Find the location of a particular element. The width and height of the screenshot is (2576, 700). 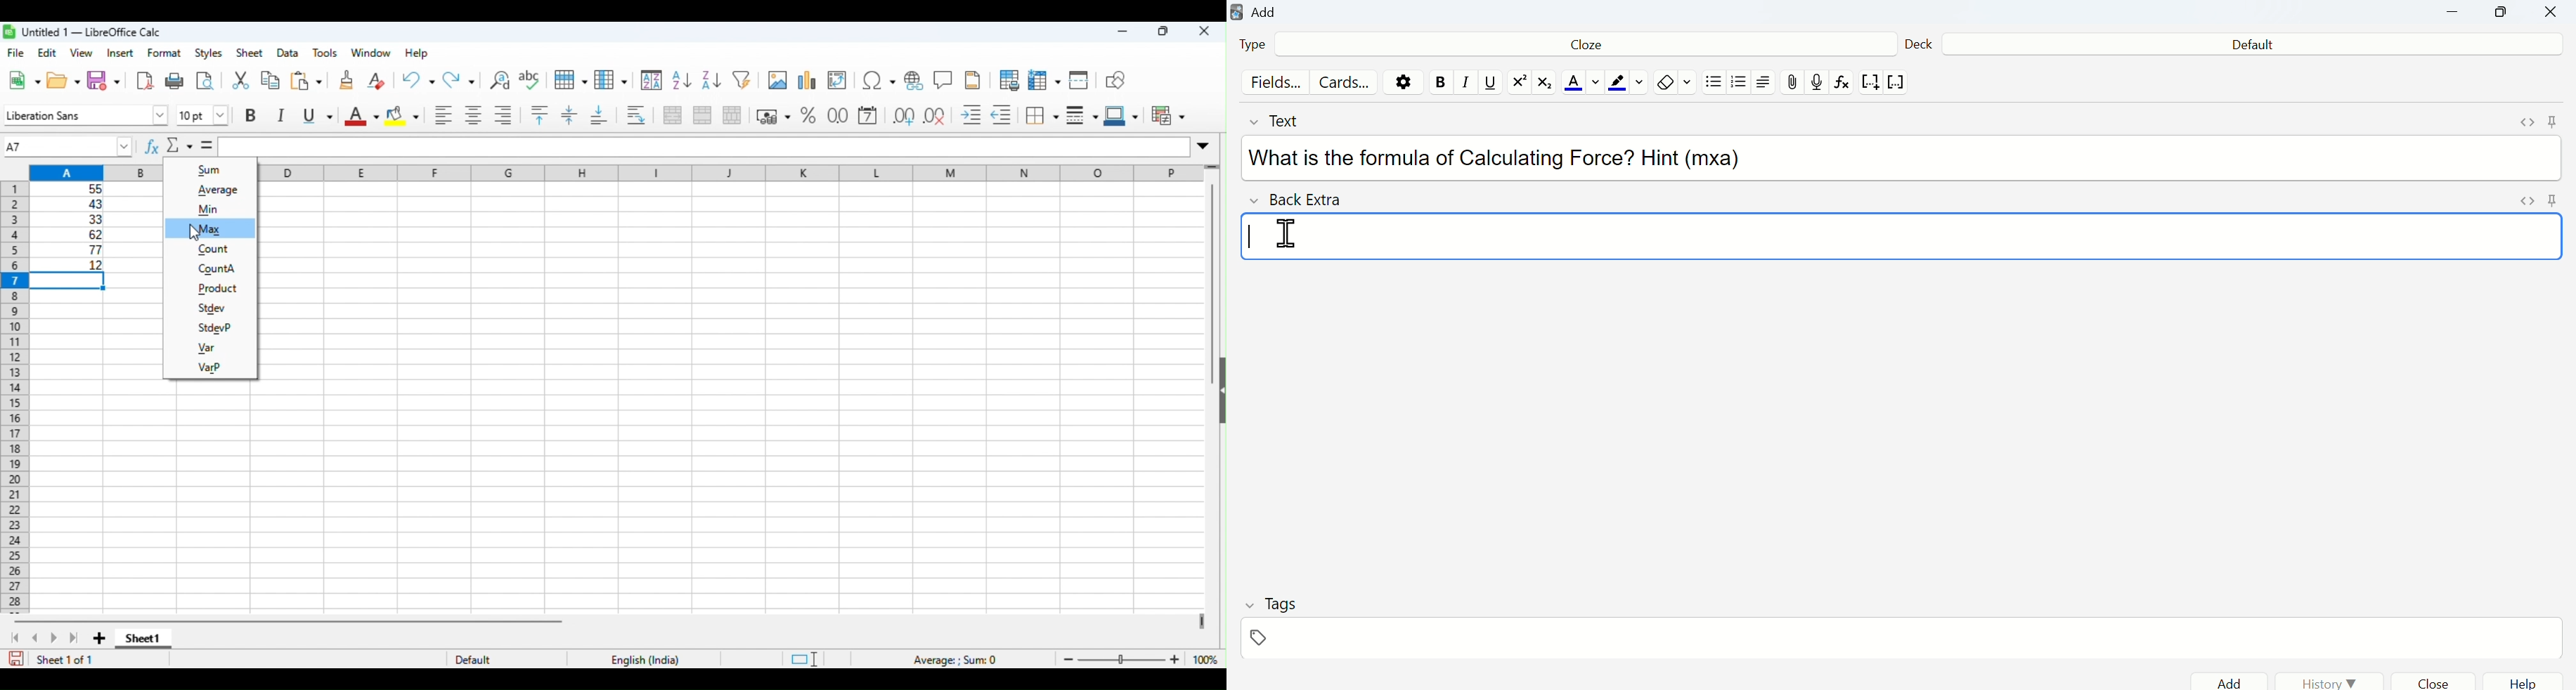

sheet is located at coordinates (249, 53).